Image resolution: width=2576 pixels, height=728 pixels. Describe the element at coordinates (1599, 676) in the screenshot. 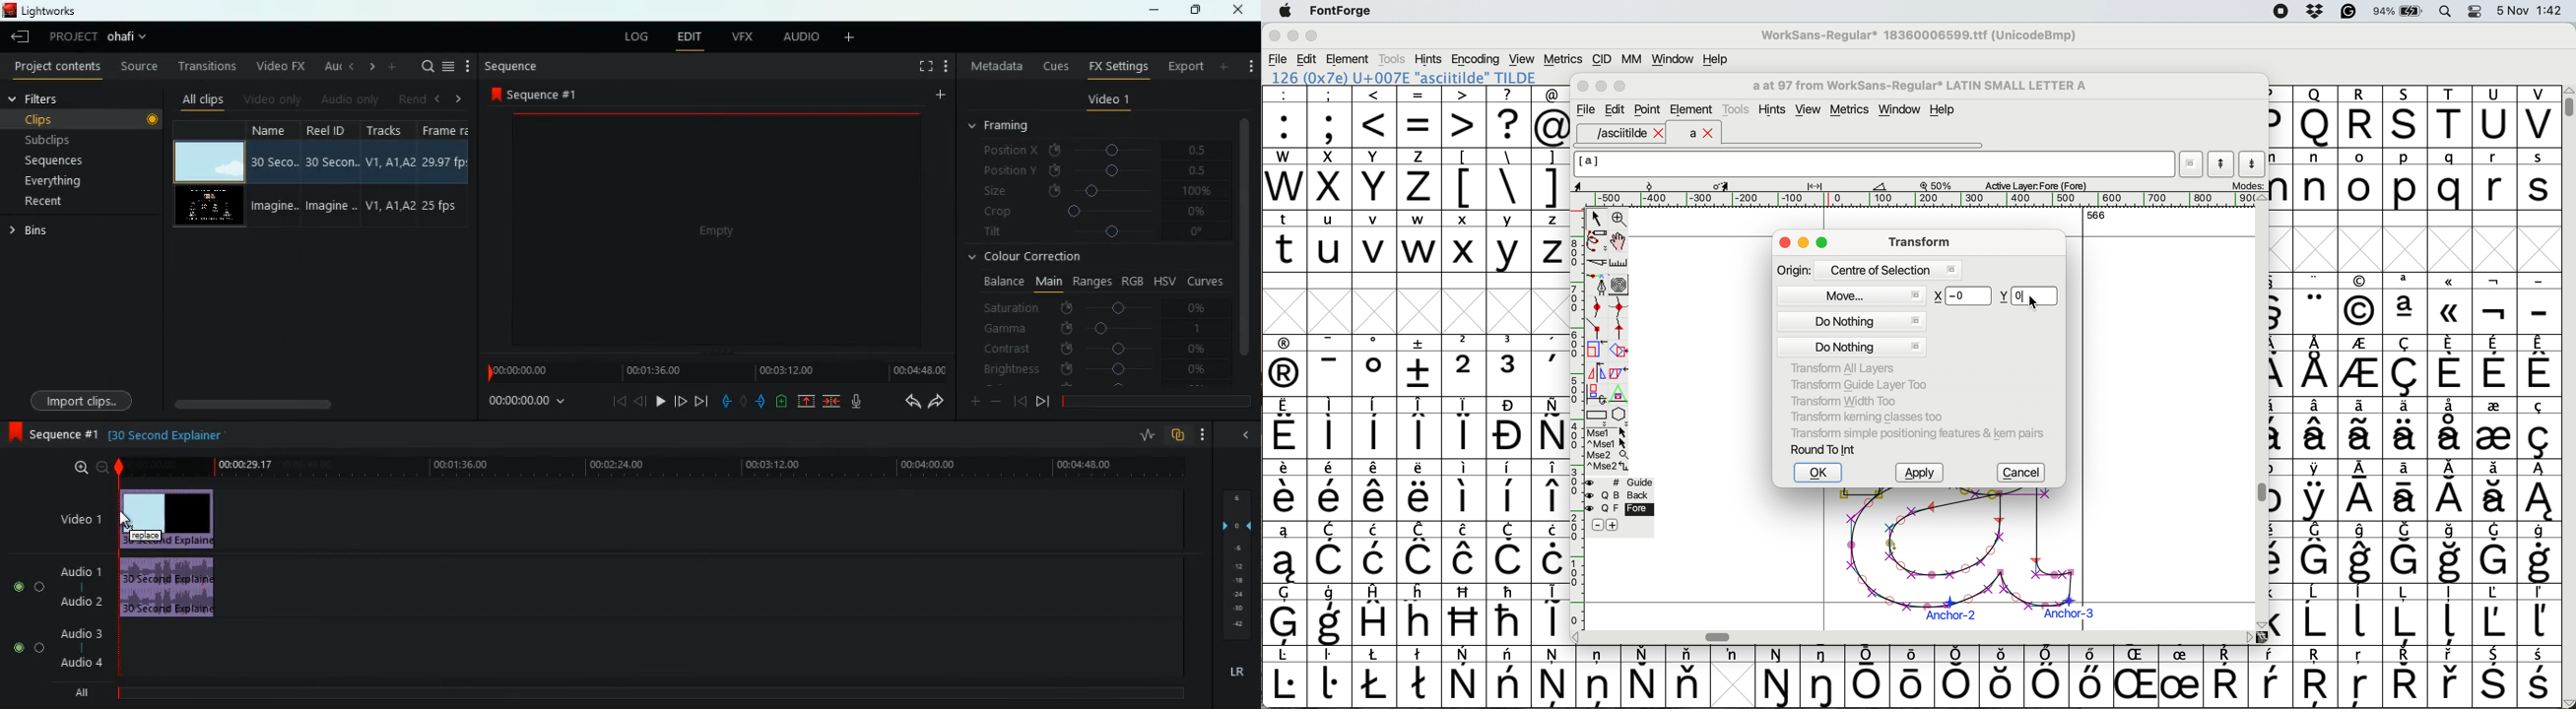

I see `symbol` at that location.